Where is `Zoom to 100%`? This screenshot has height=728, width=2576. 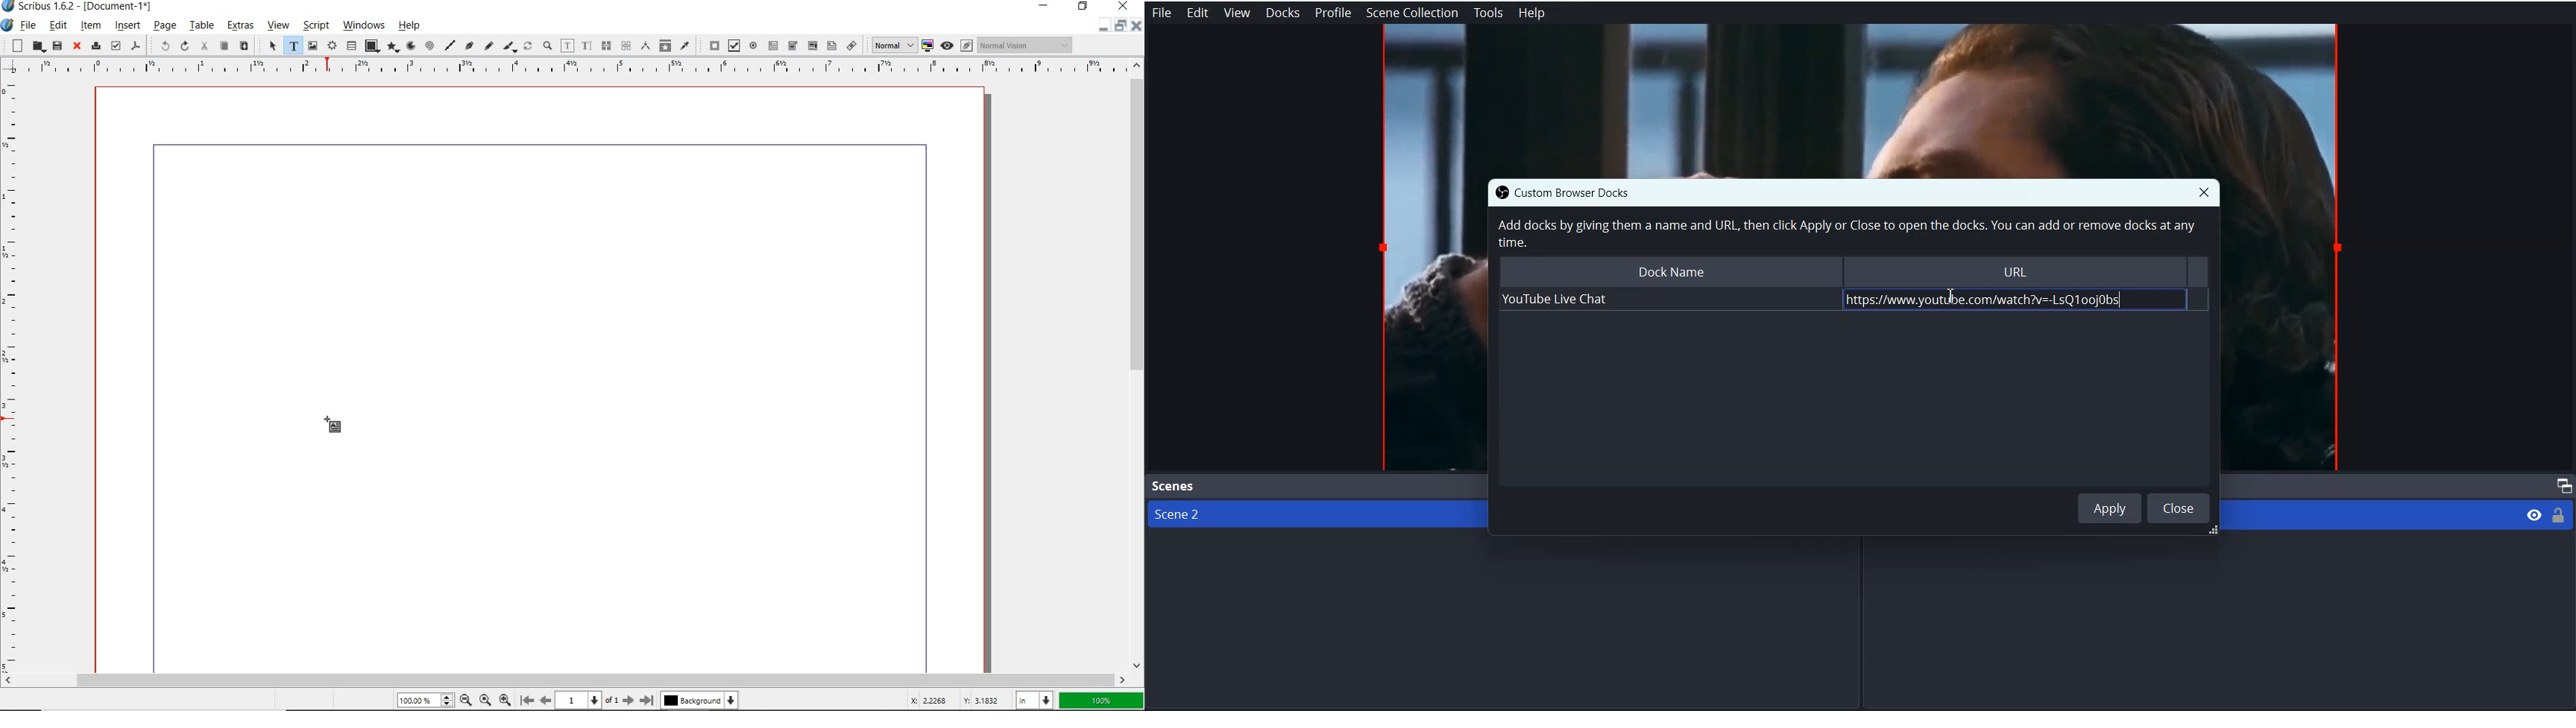 Zoom to 100% is located at coordinates (484, 699).